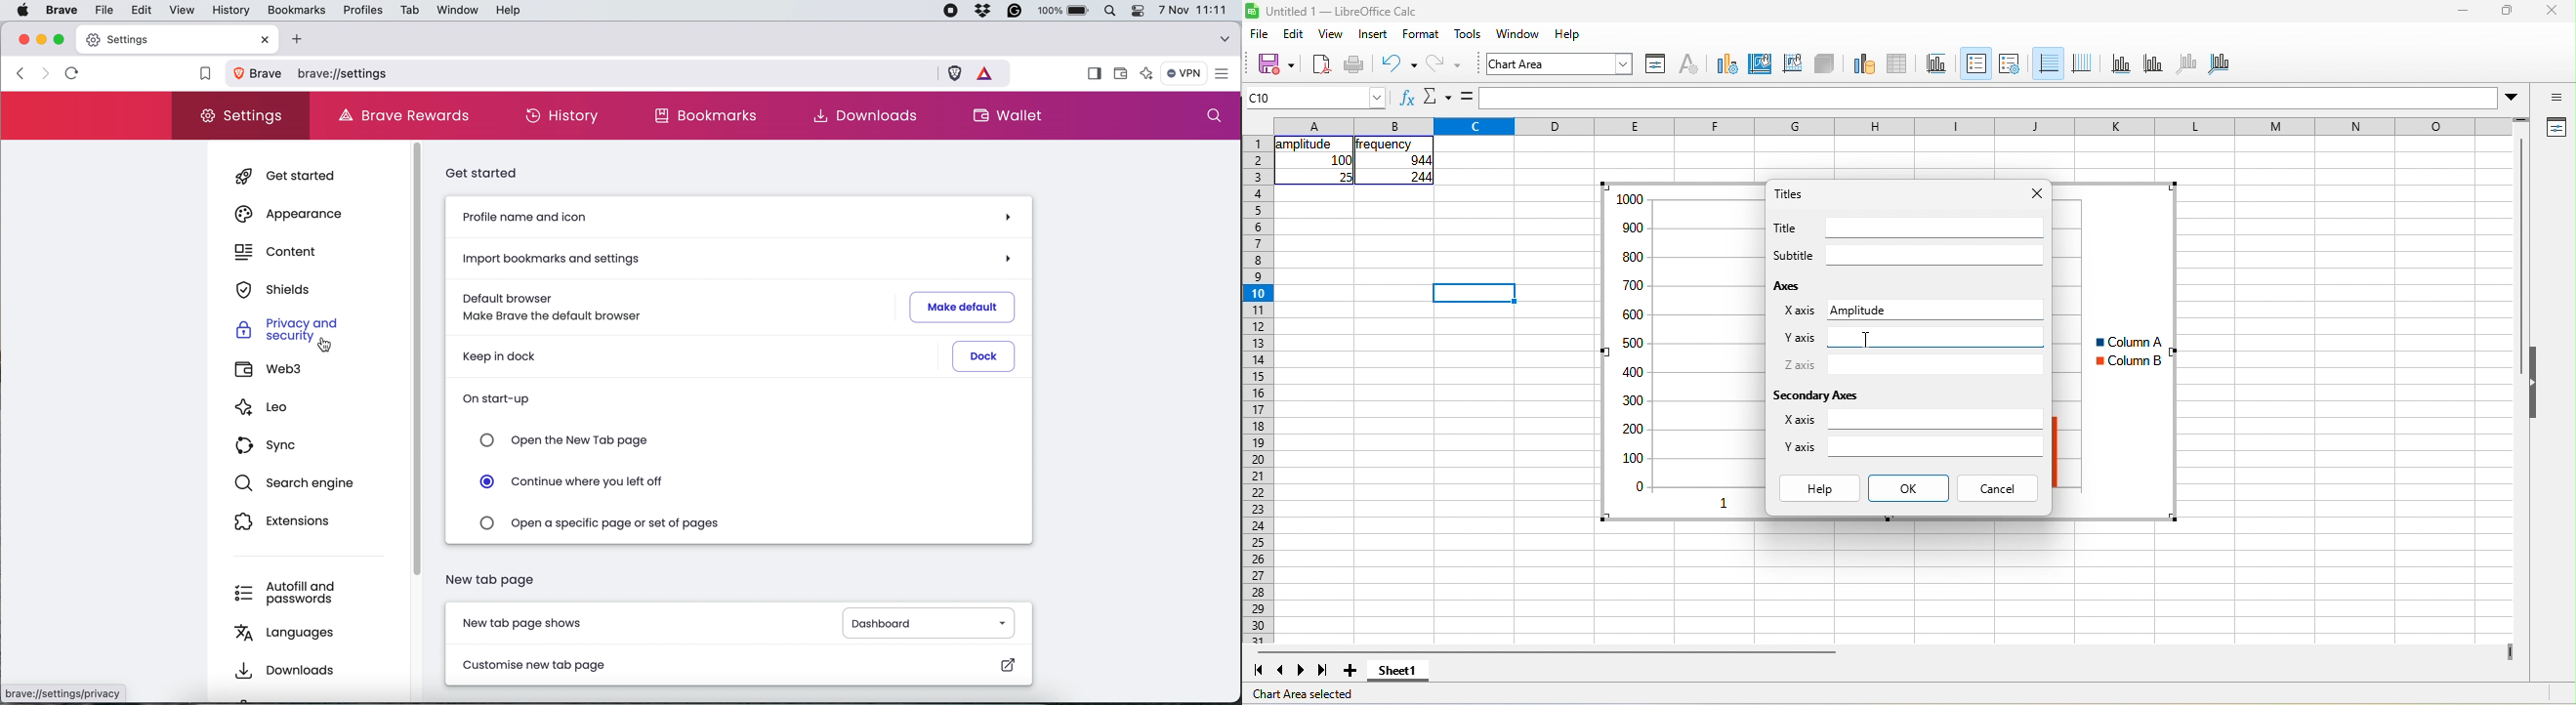  Describe the element at coordinates (2048, 63) in the screenshot. I see `horizontal grids` at that location.